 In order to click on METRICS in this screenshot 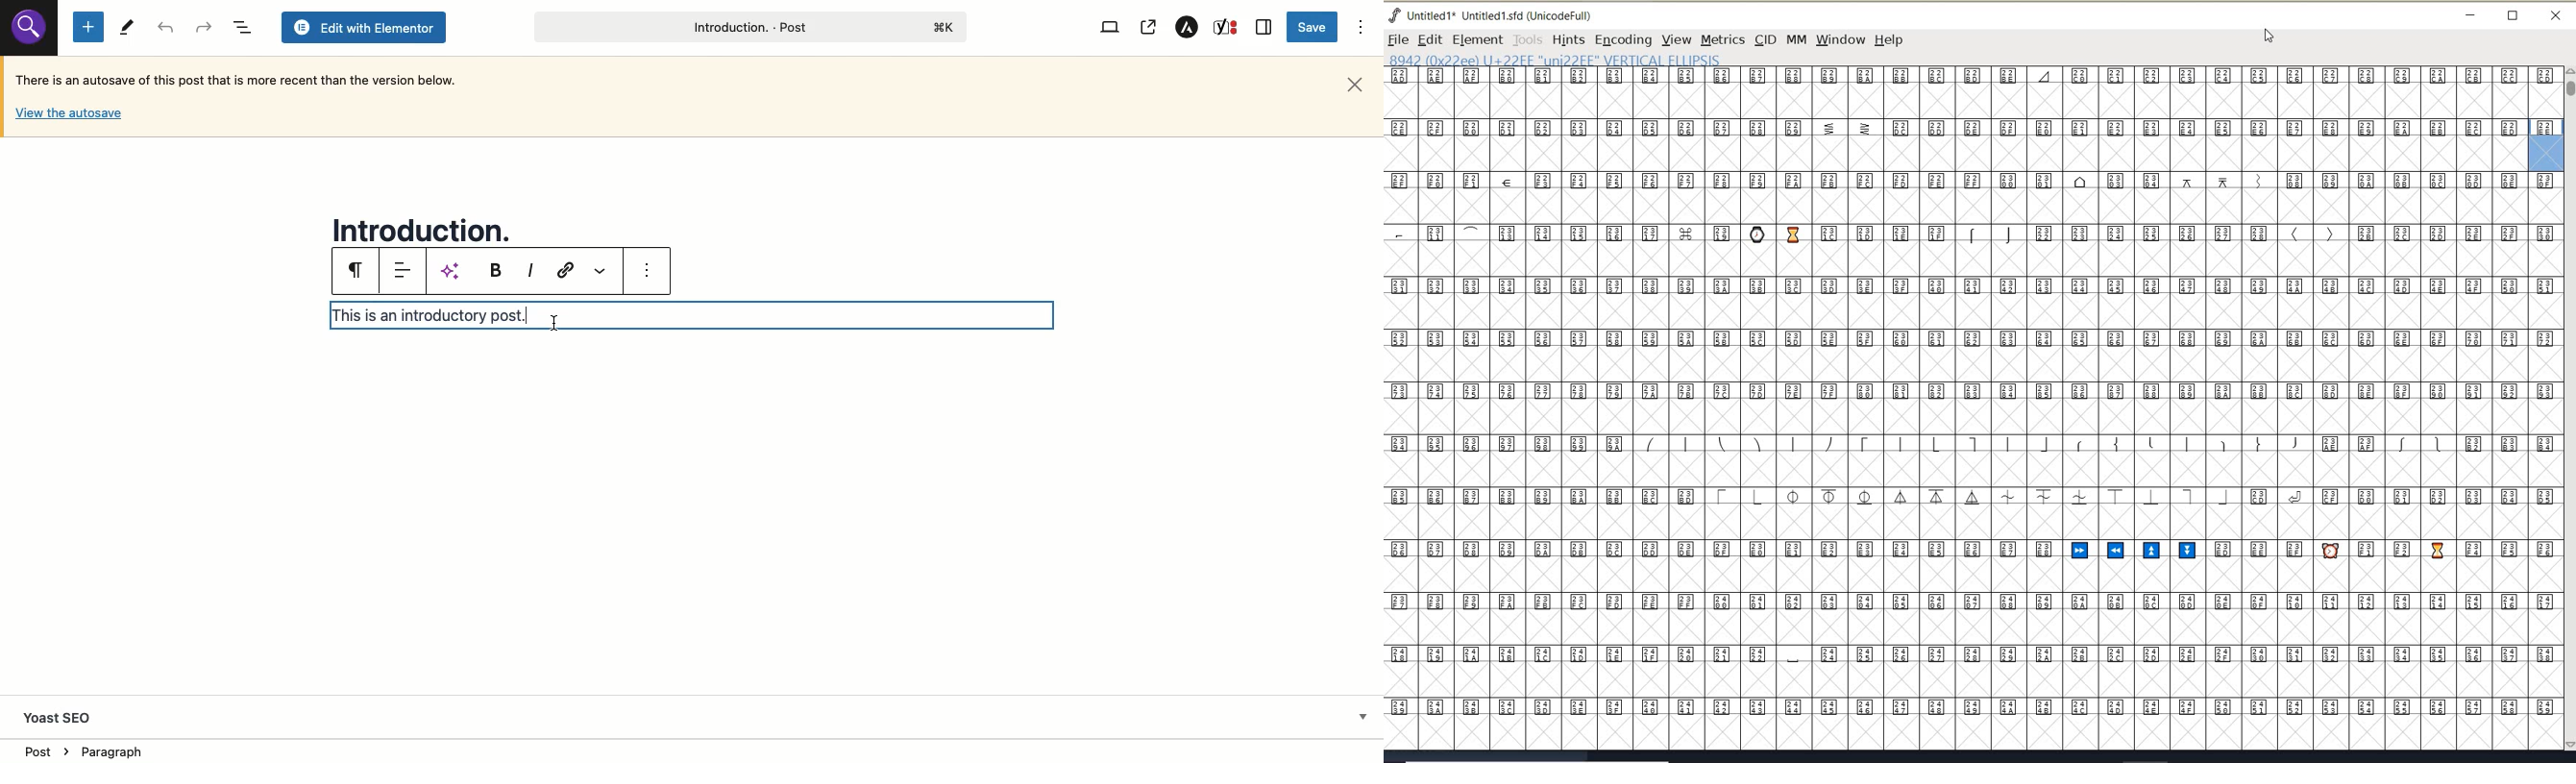, I will do `click(1723, 39)`.